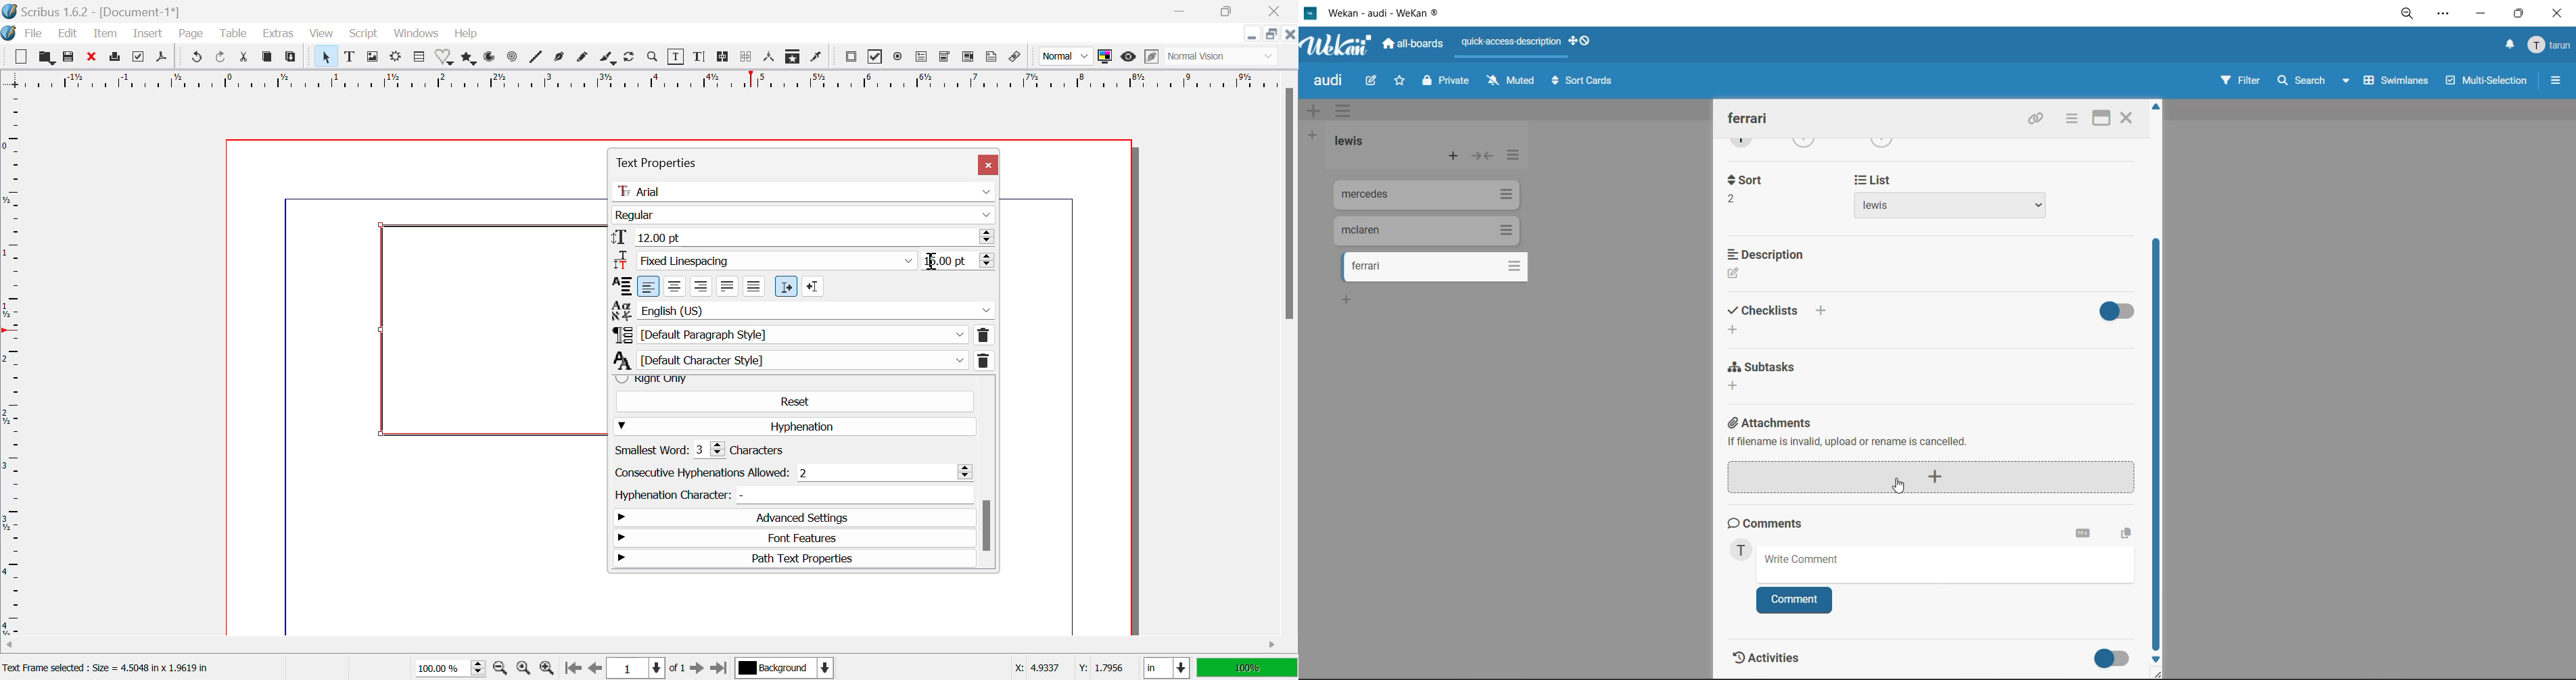 The height and width of the screenshot is (700, 2576). Describe the element at coordinates (561, 59) in the screenshot. I see `Bezier Curve` at that location.